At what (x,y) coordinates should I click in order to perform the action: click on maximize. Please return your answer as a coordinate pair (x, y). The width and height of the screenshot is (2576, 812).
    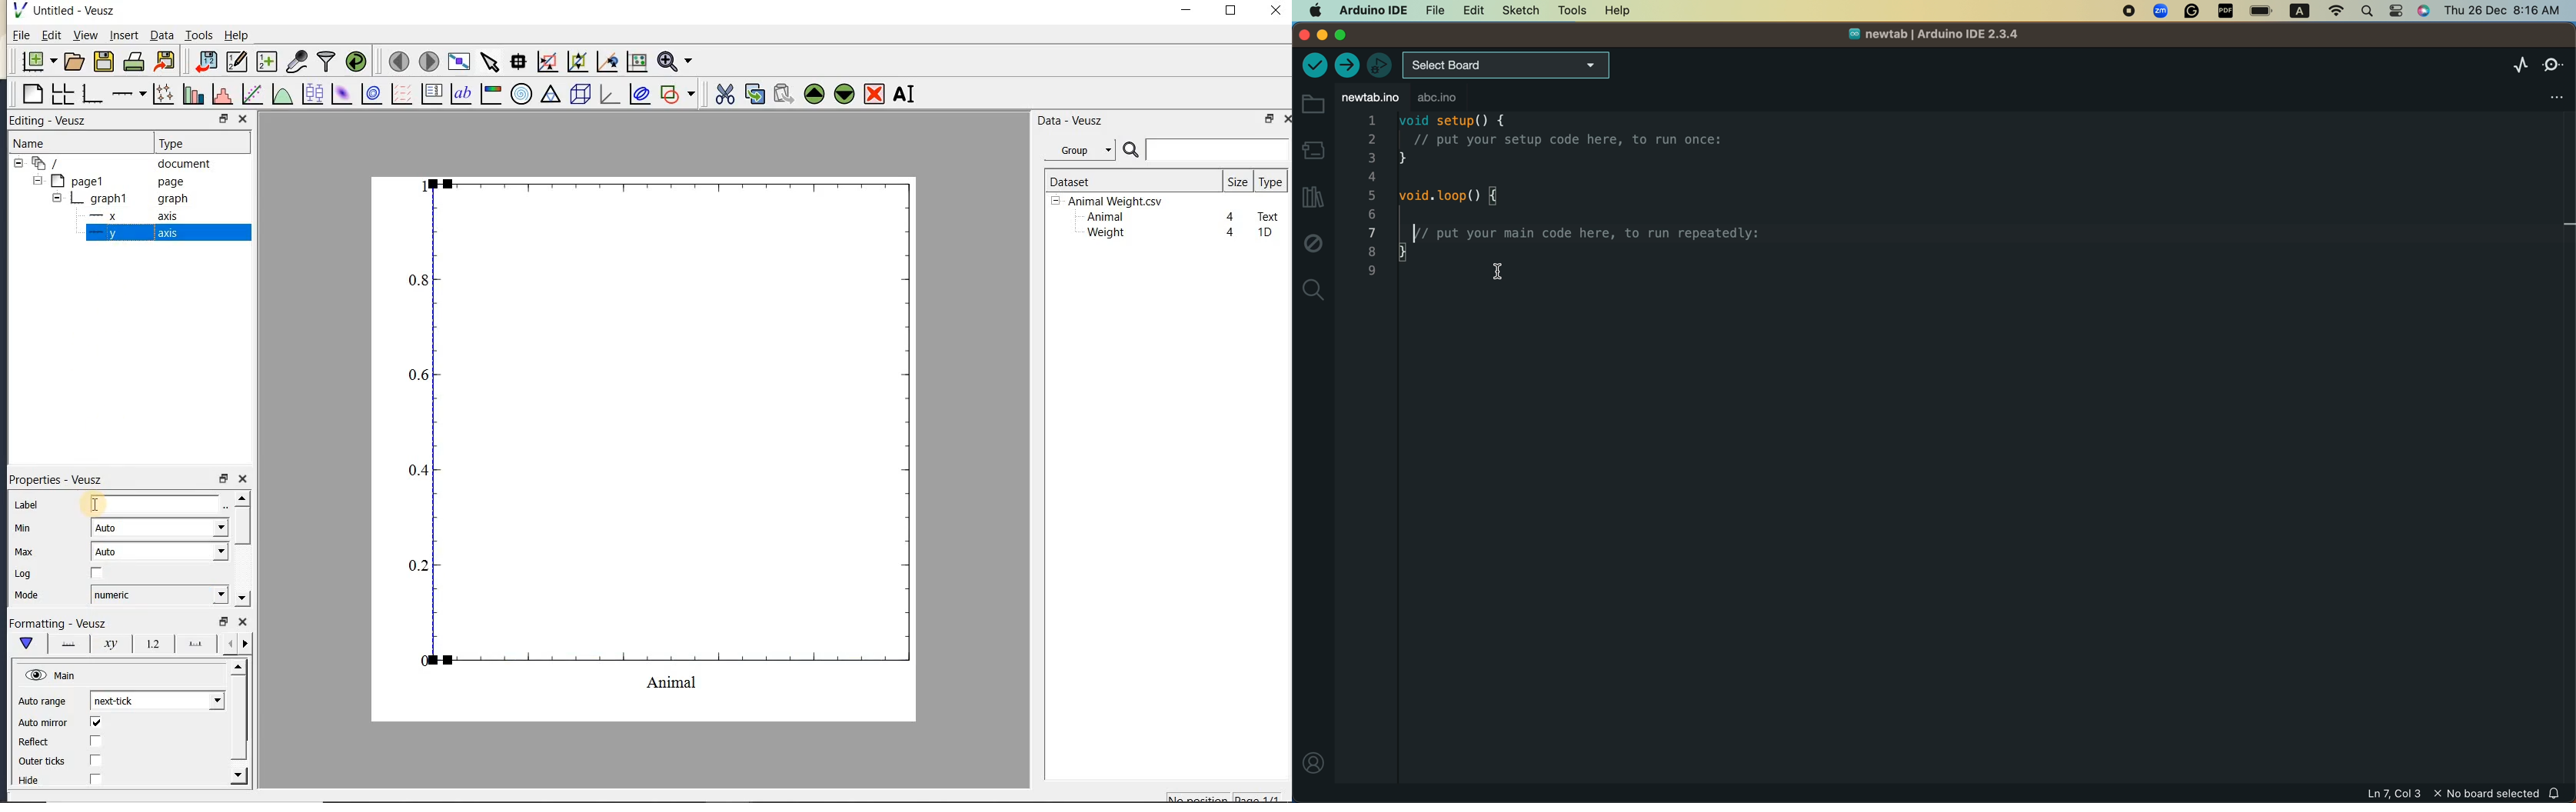
    Looking at the image, I should click on (1231, 11).